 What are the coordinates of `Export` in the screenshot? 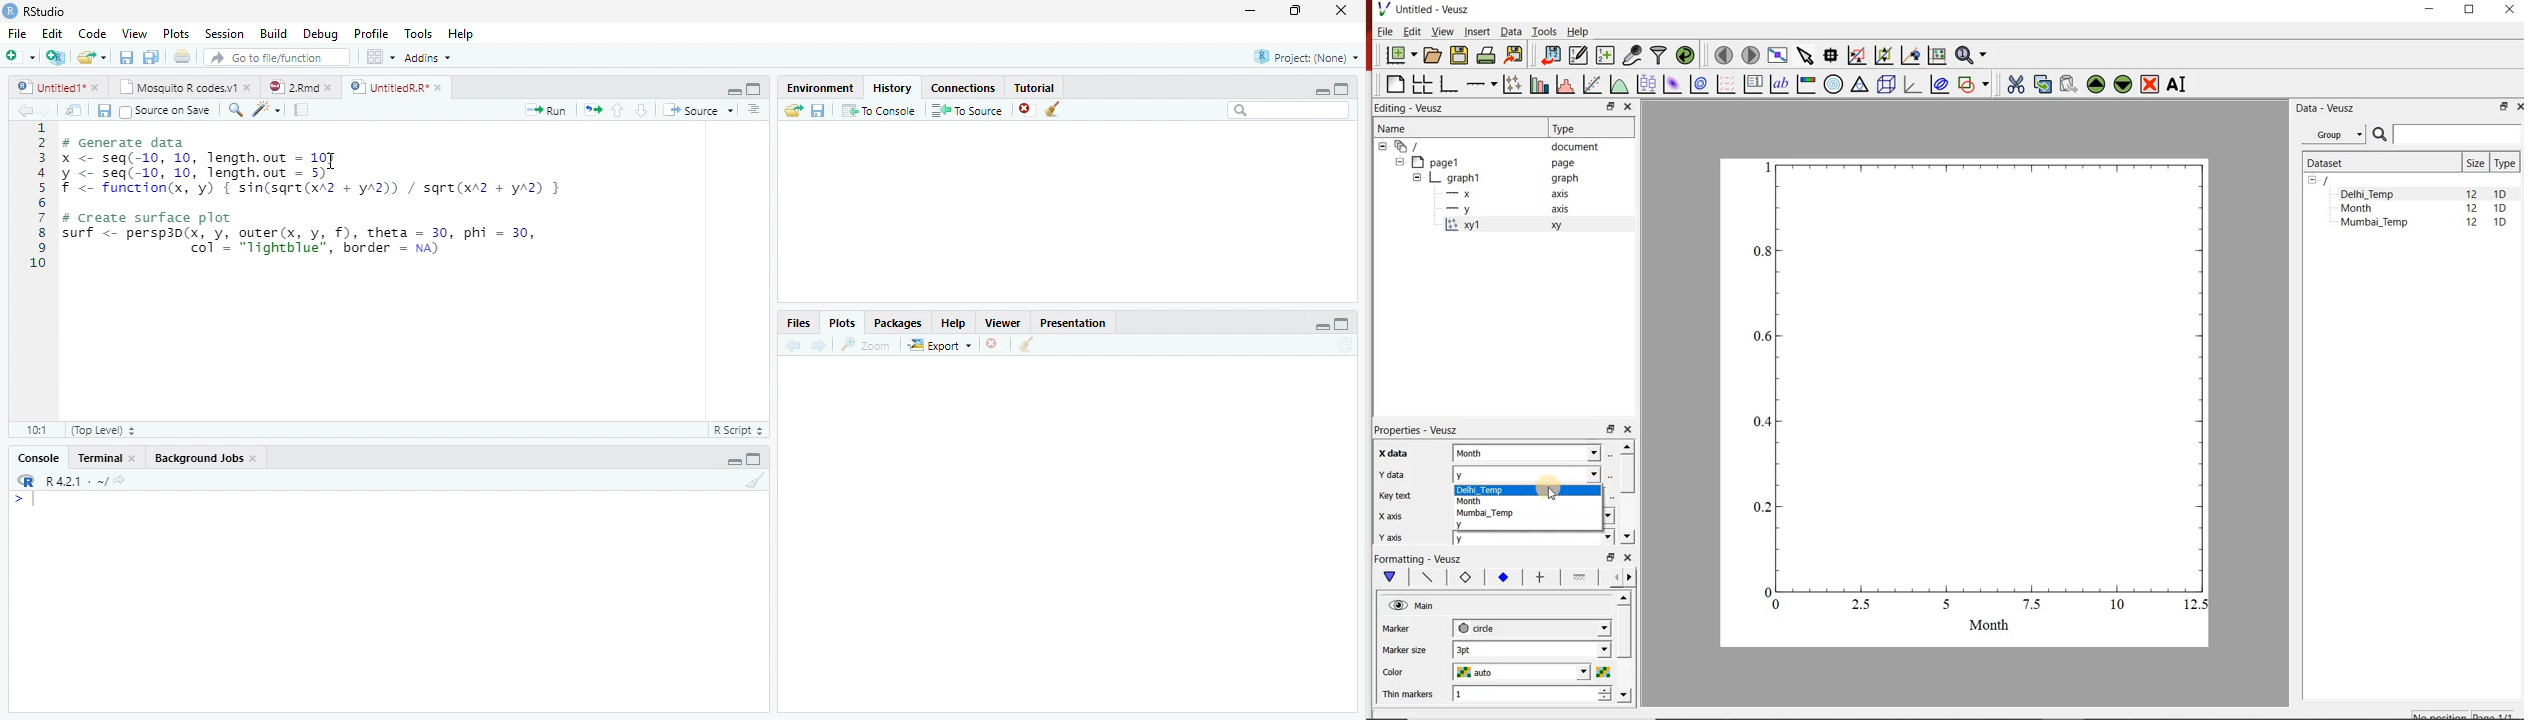 It's located at (940, 345).